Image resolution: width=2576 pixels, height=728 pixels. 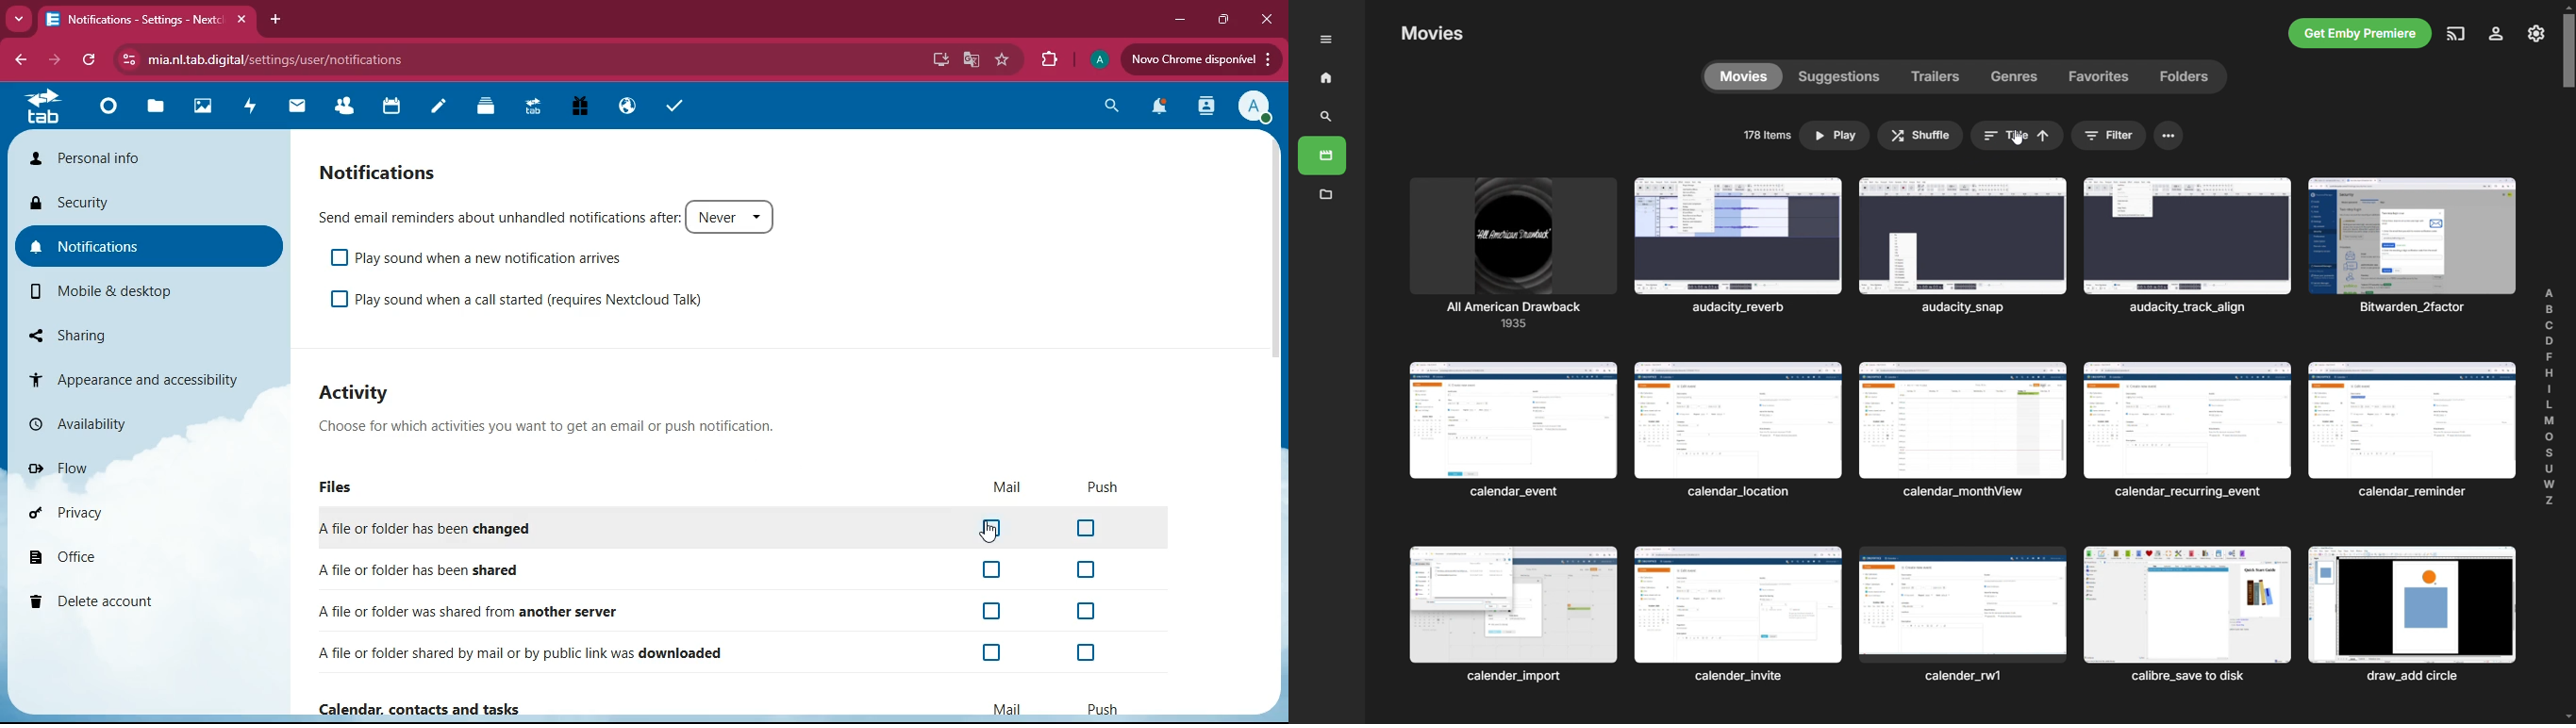 What do you see at coordinates (201, 108) in the screenshot?
I see `images` at bounding box center [201, 108].